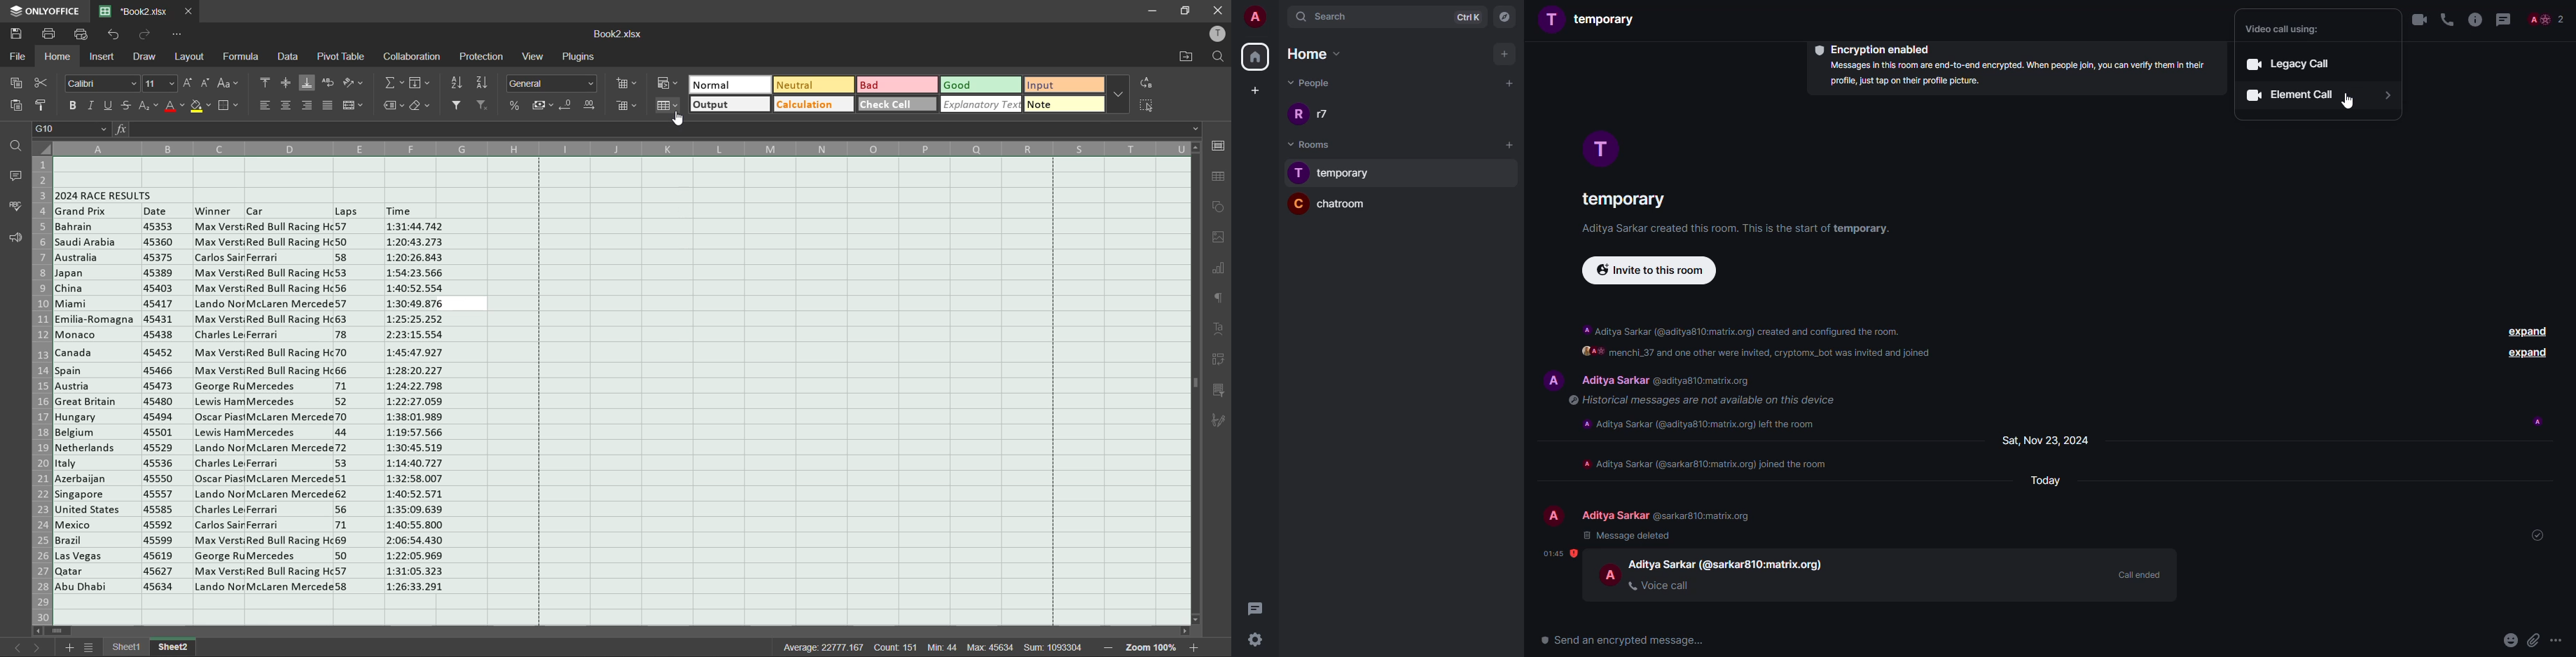  What do you see at coordinates (458, 105) in the screenshot?
I see `filter` at bounding box center [458, 105].